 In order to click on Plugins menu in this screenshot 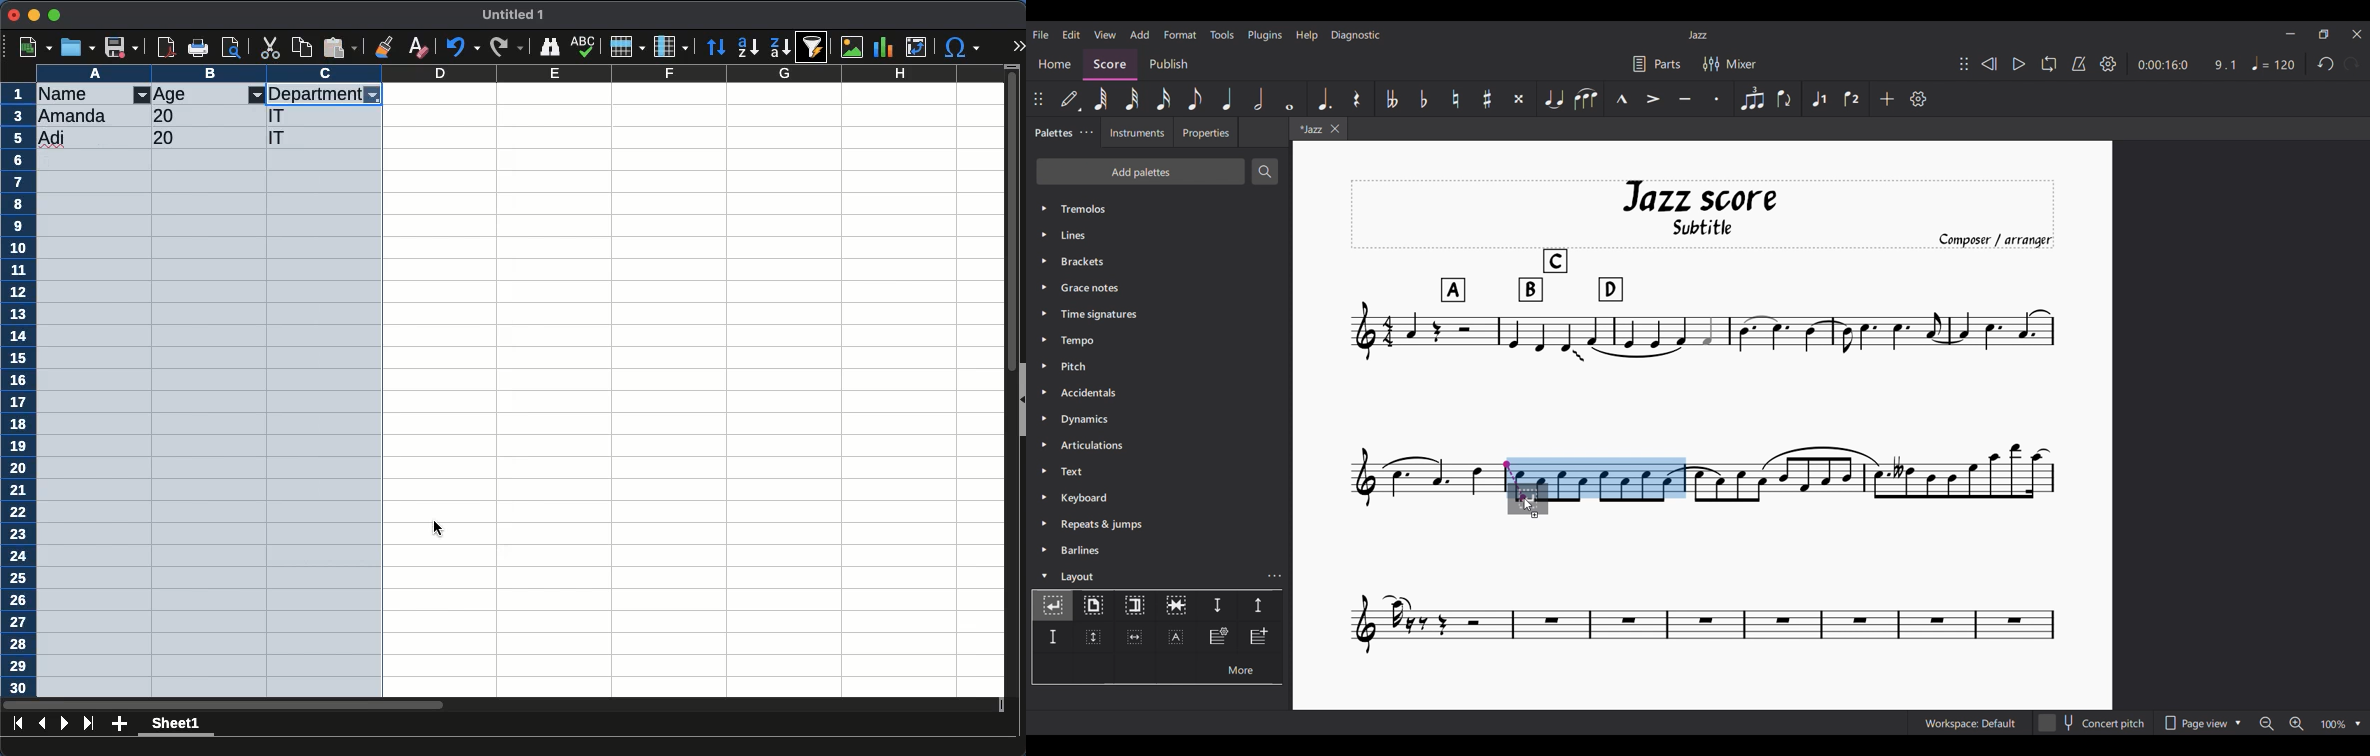, I will do `click(1265, 35)`.